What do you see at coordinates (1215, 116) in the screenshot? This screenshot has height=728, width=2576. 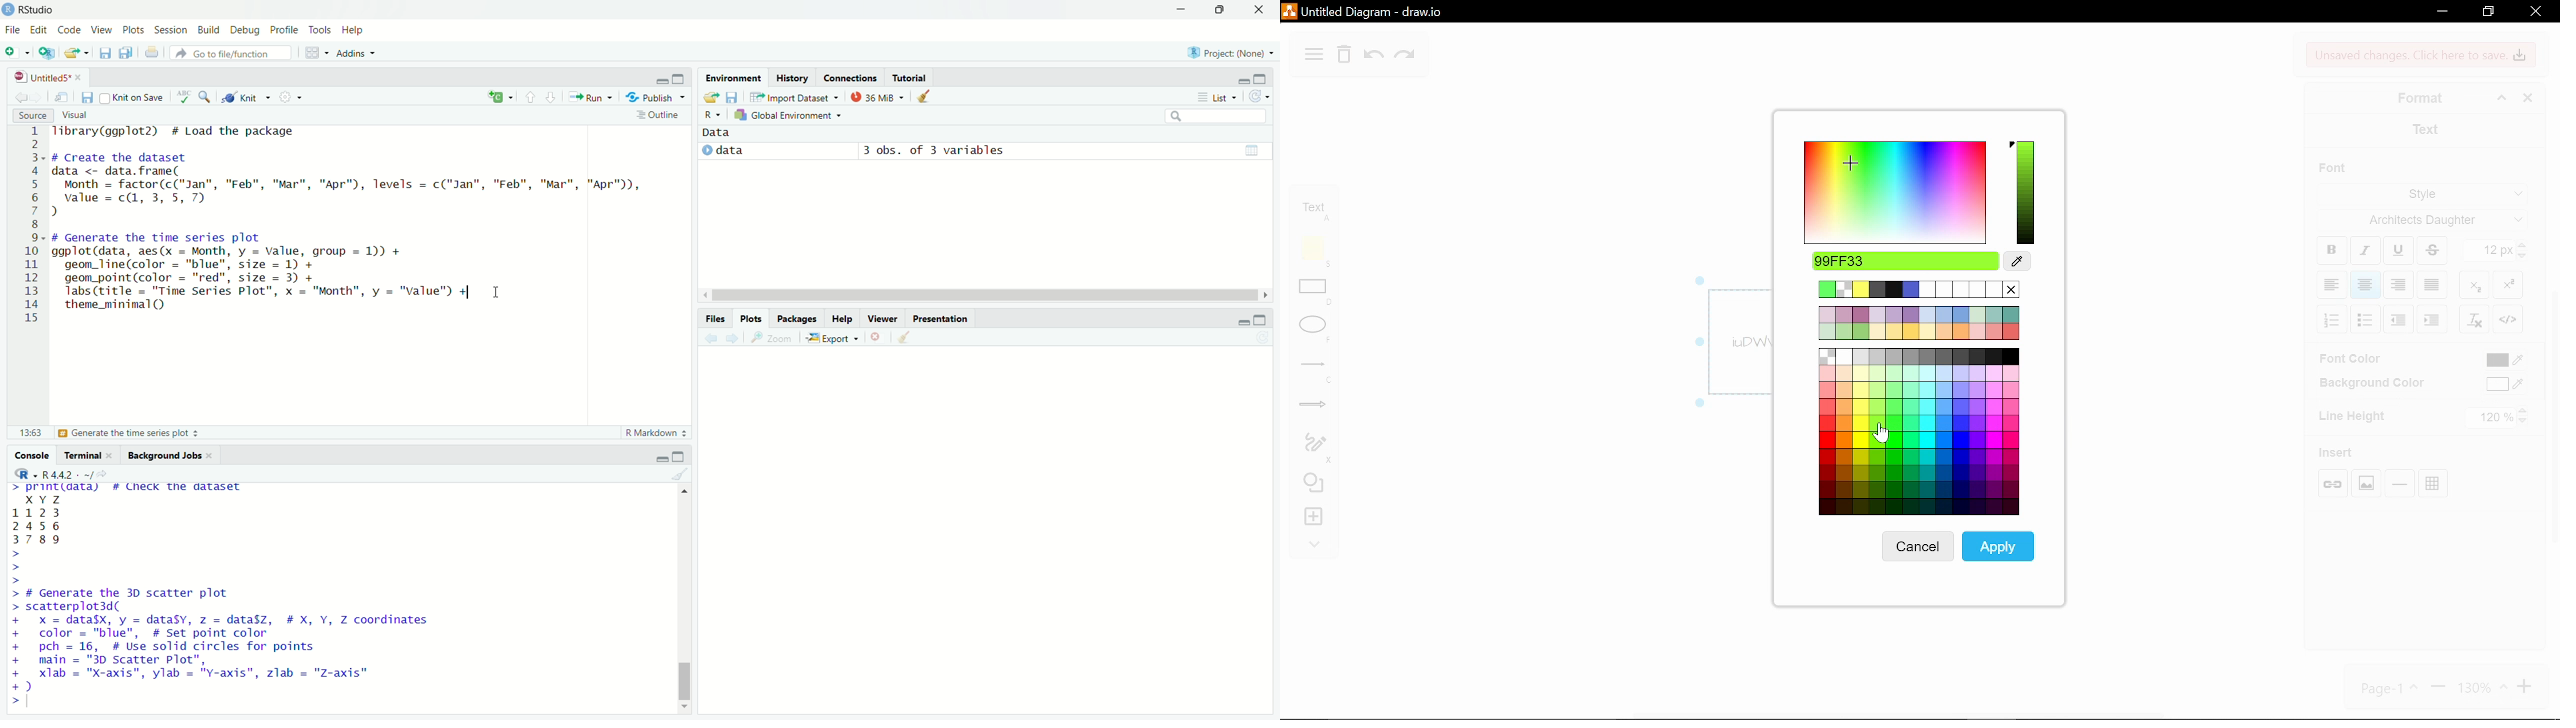 I see `search field` at bounding box center [1215, 116].